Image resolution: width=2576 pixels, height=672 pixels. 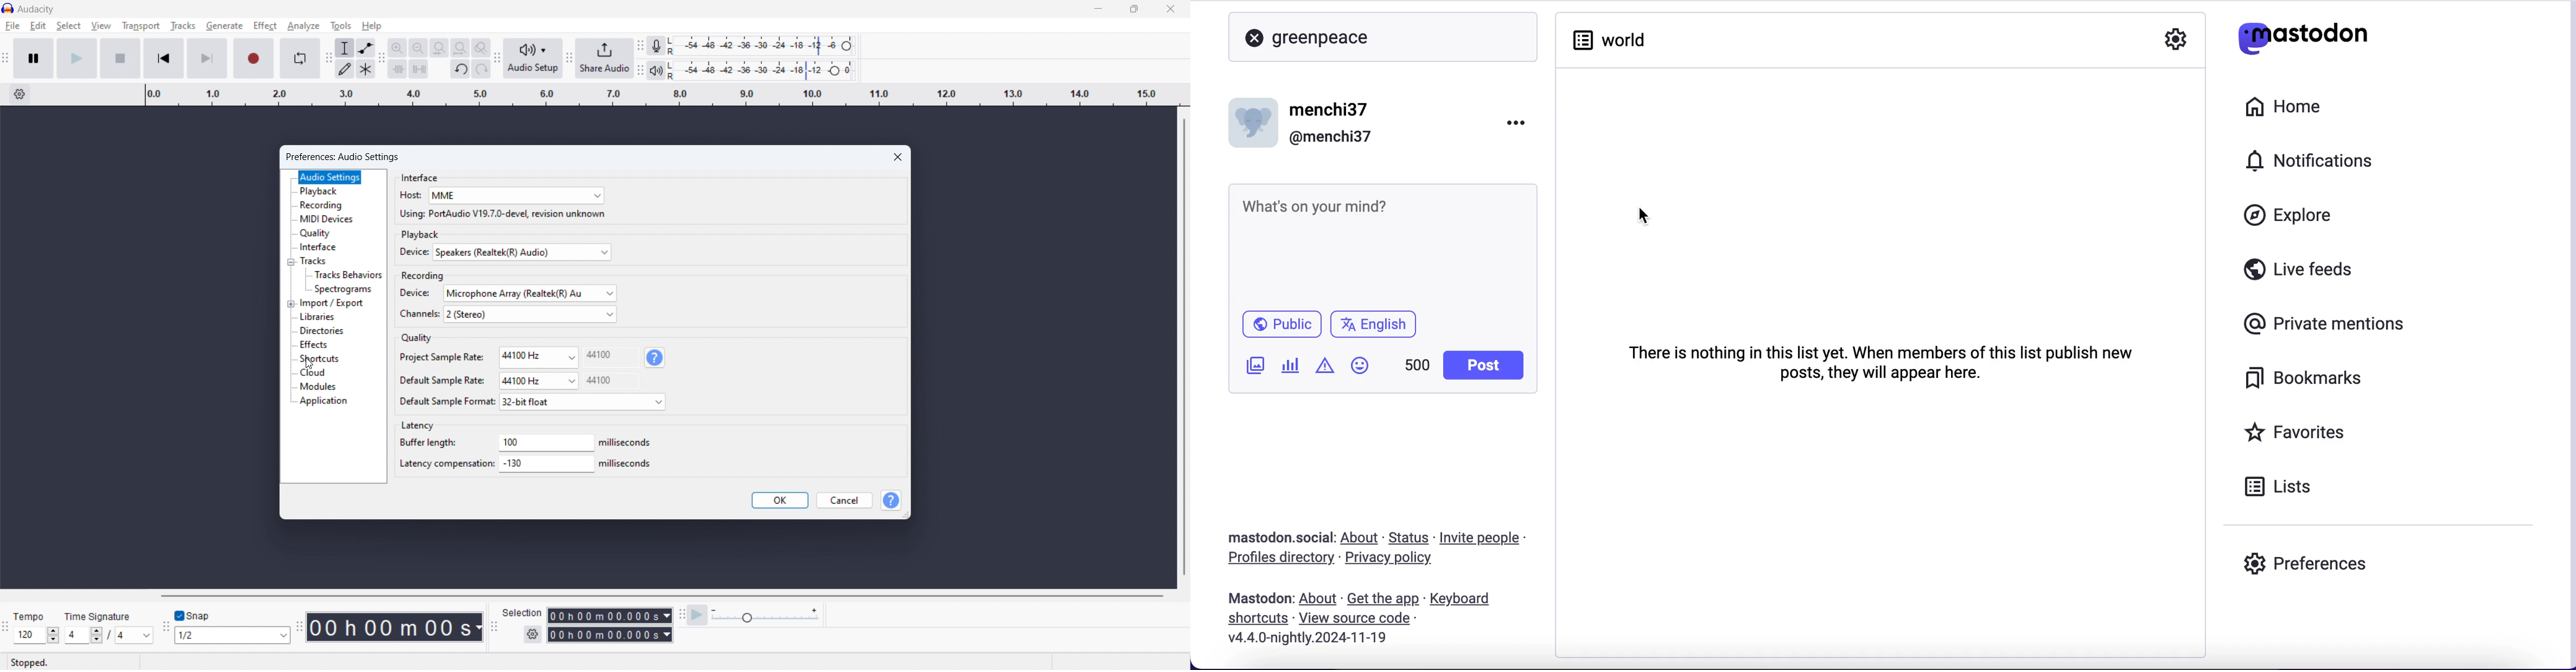 I want to click on help, so click(x=891, y=500).